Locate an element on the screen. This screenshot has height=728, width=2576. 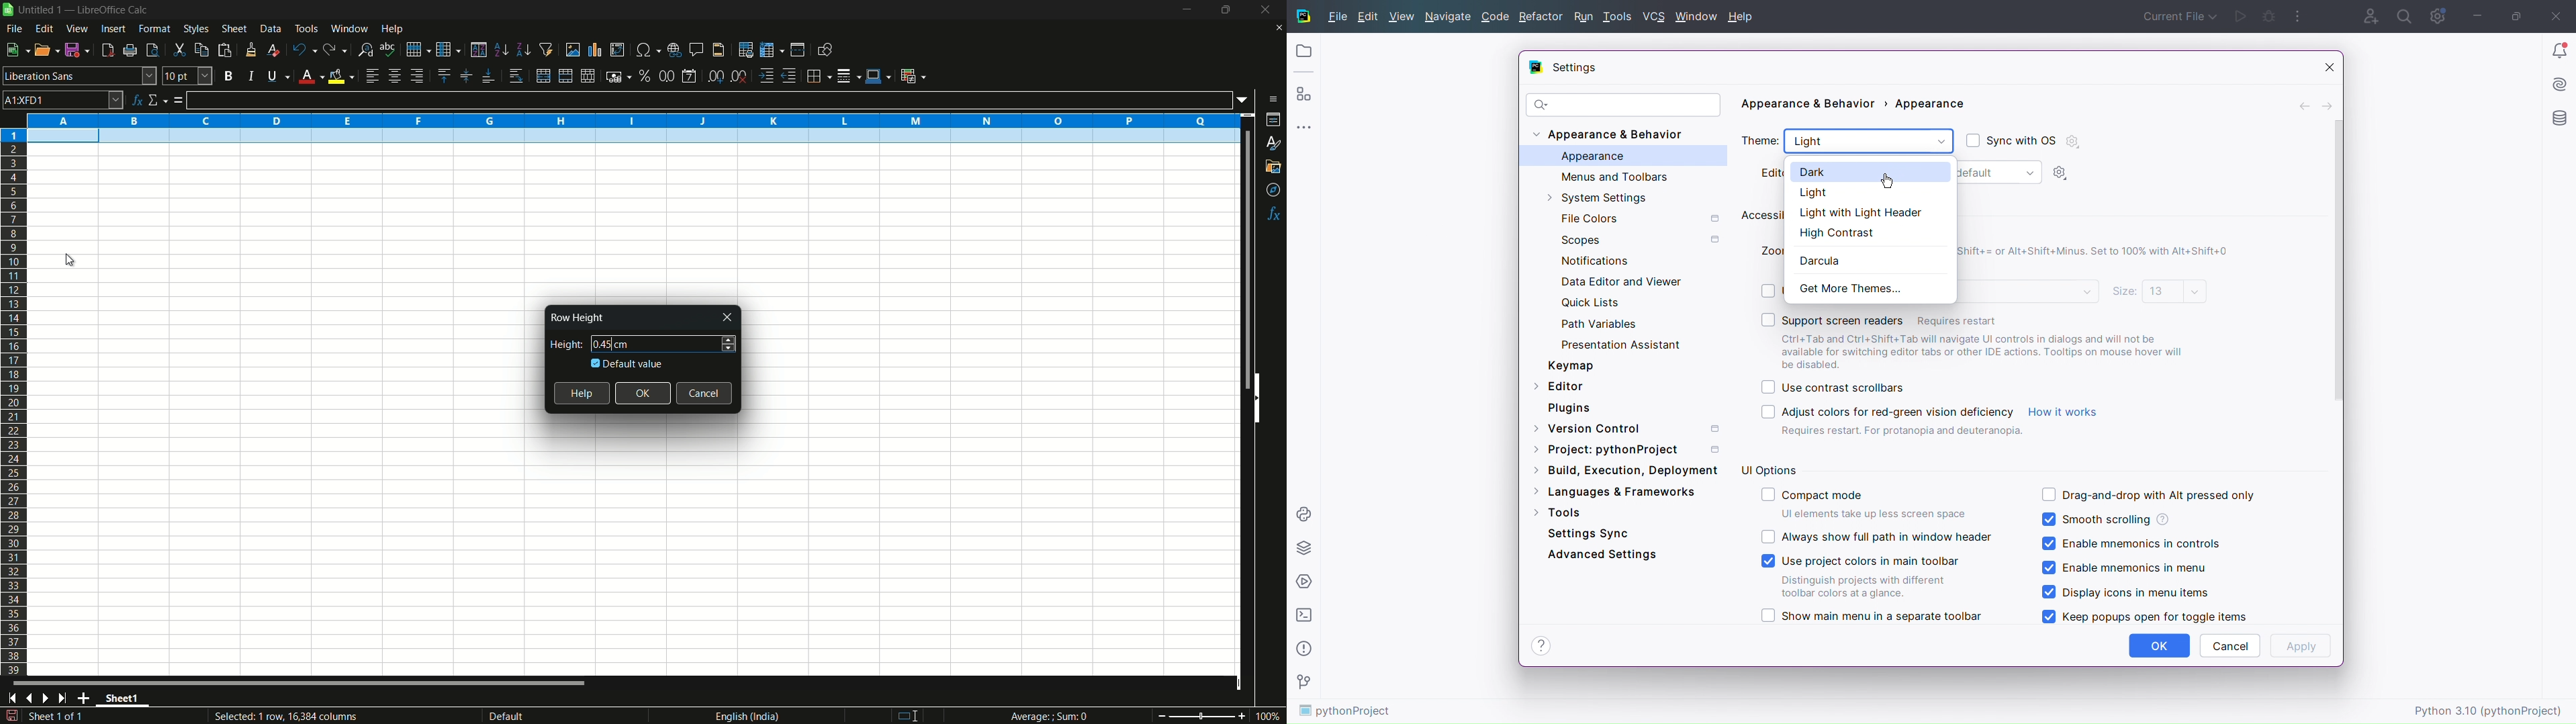
format as date is located at coordinates (689, 76).